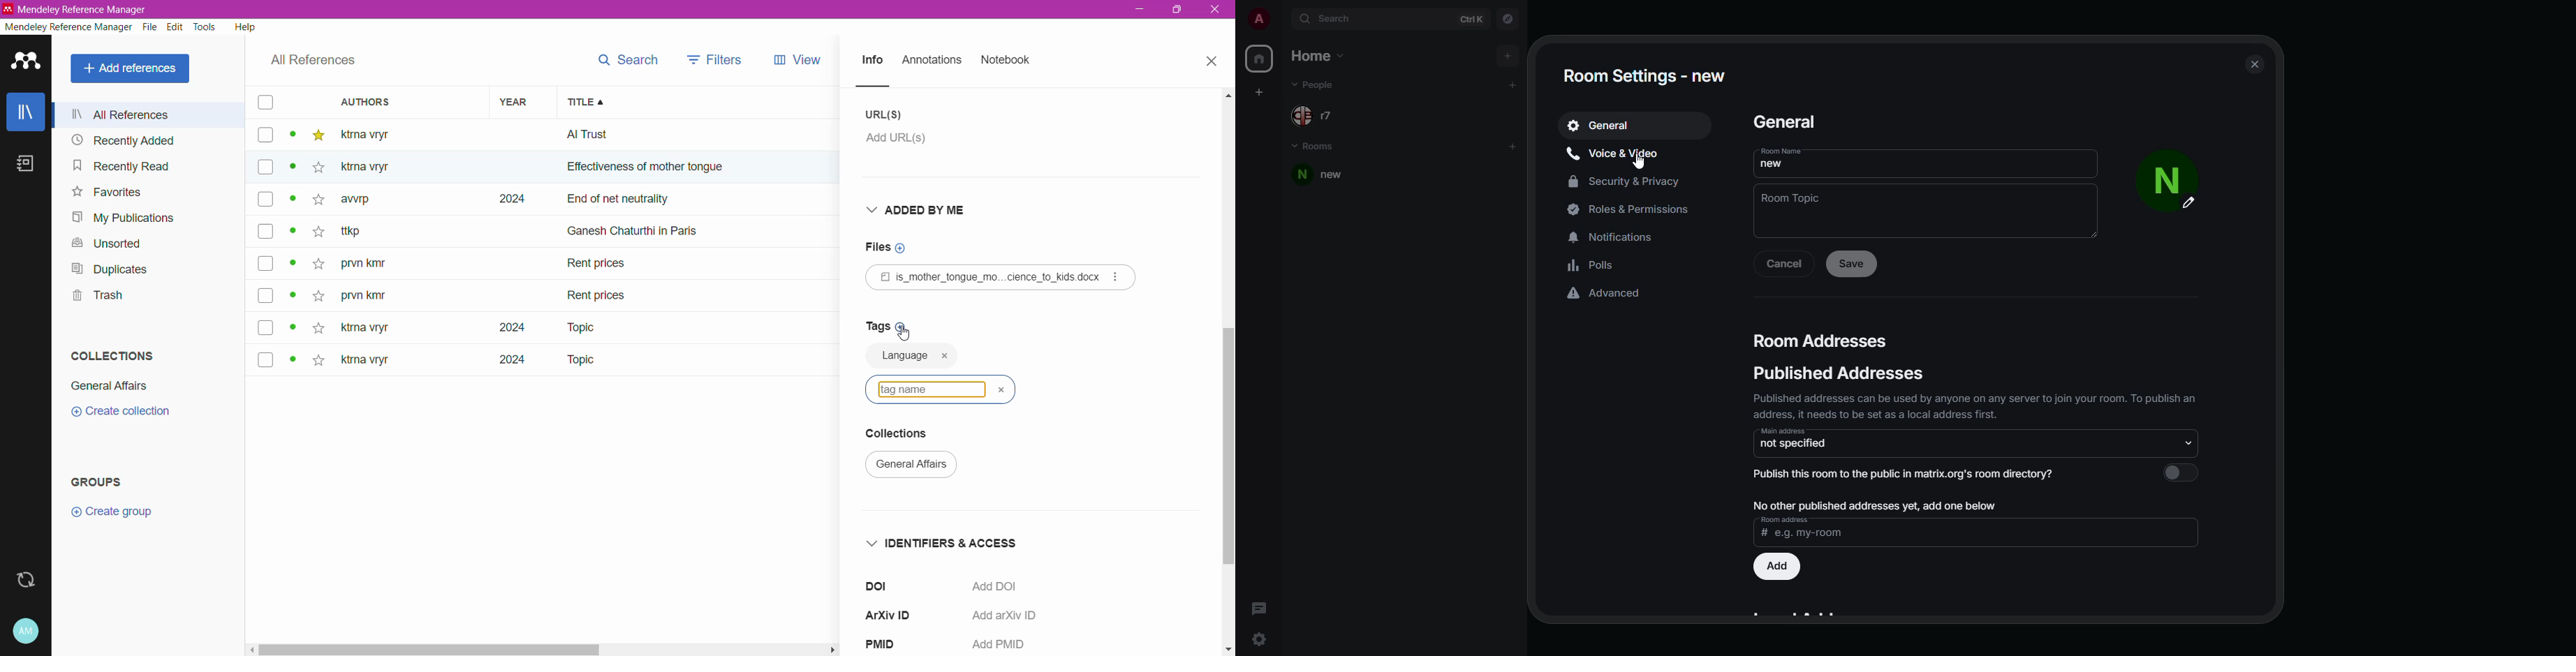 The width and height of the screenshot is (2576, 672). Describe the element at coordinates (265, 231) in the screenshot. I see `box` at that location.